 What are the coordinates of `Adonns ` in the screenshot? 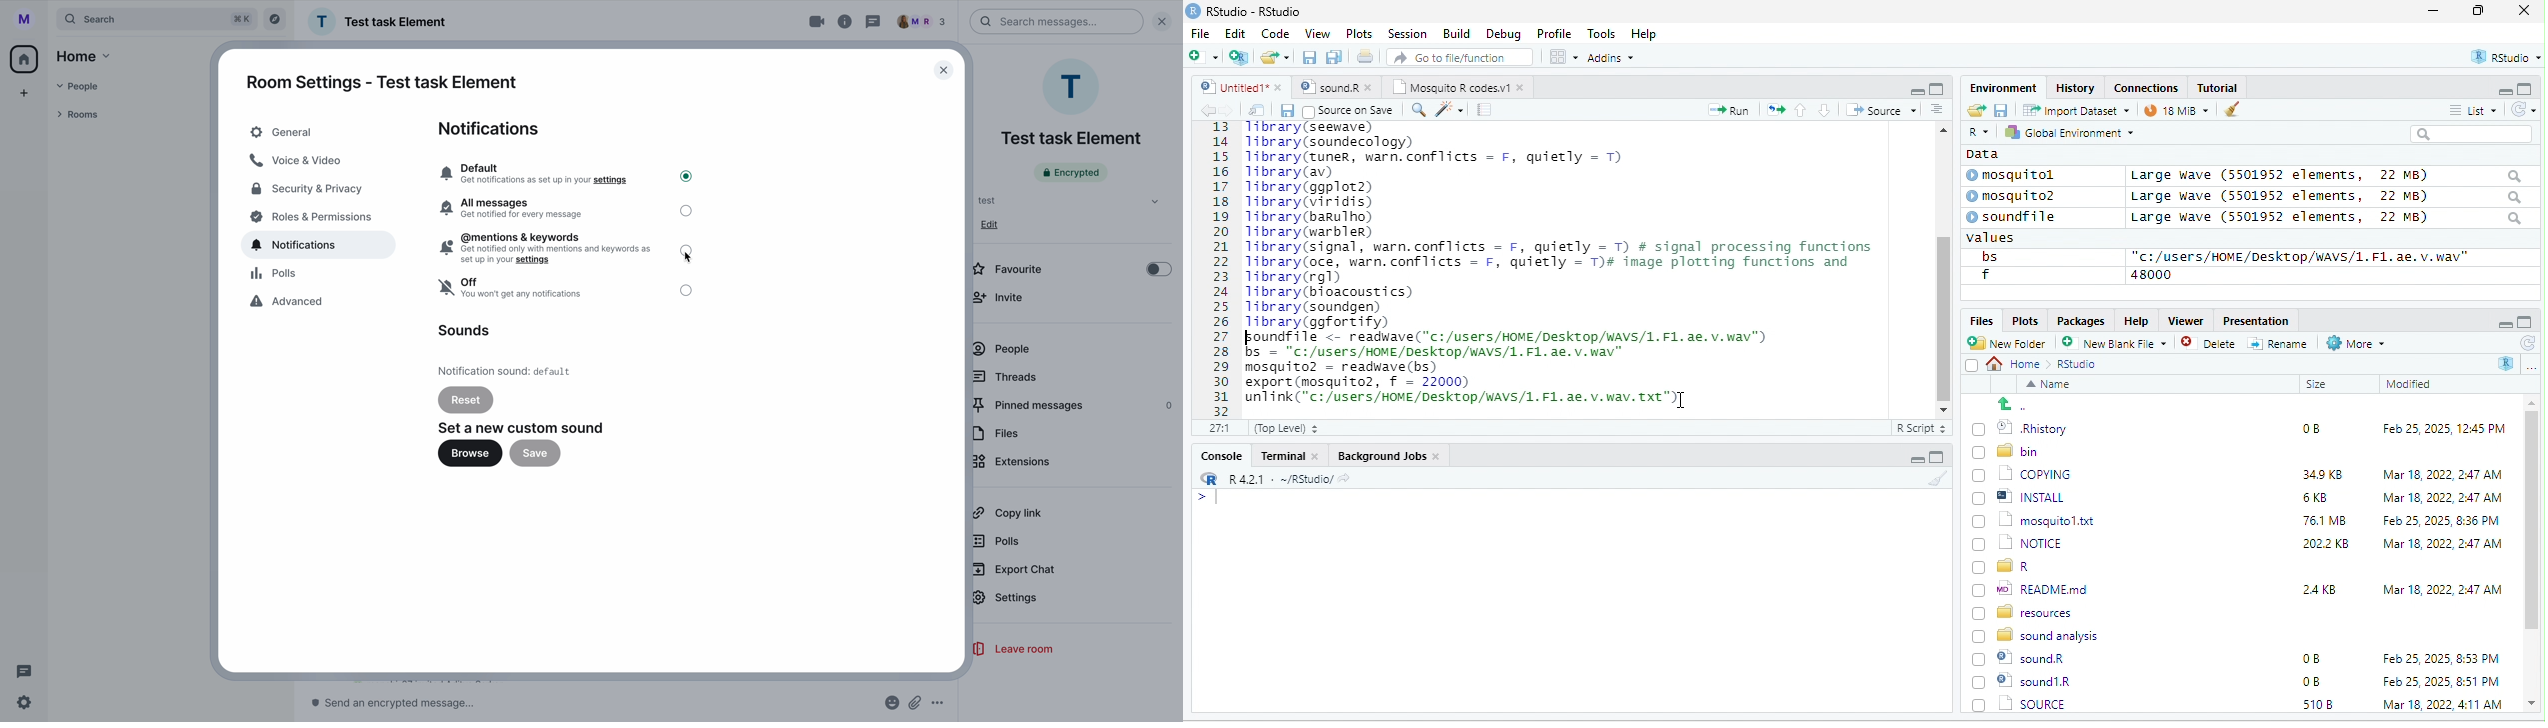 It's located at (1611, 61).